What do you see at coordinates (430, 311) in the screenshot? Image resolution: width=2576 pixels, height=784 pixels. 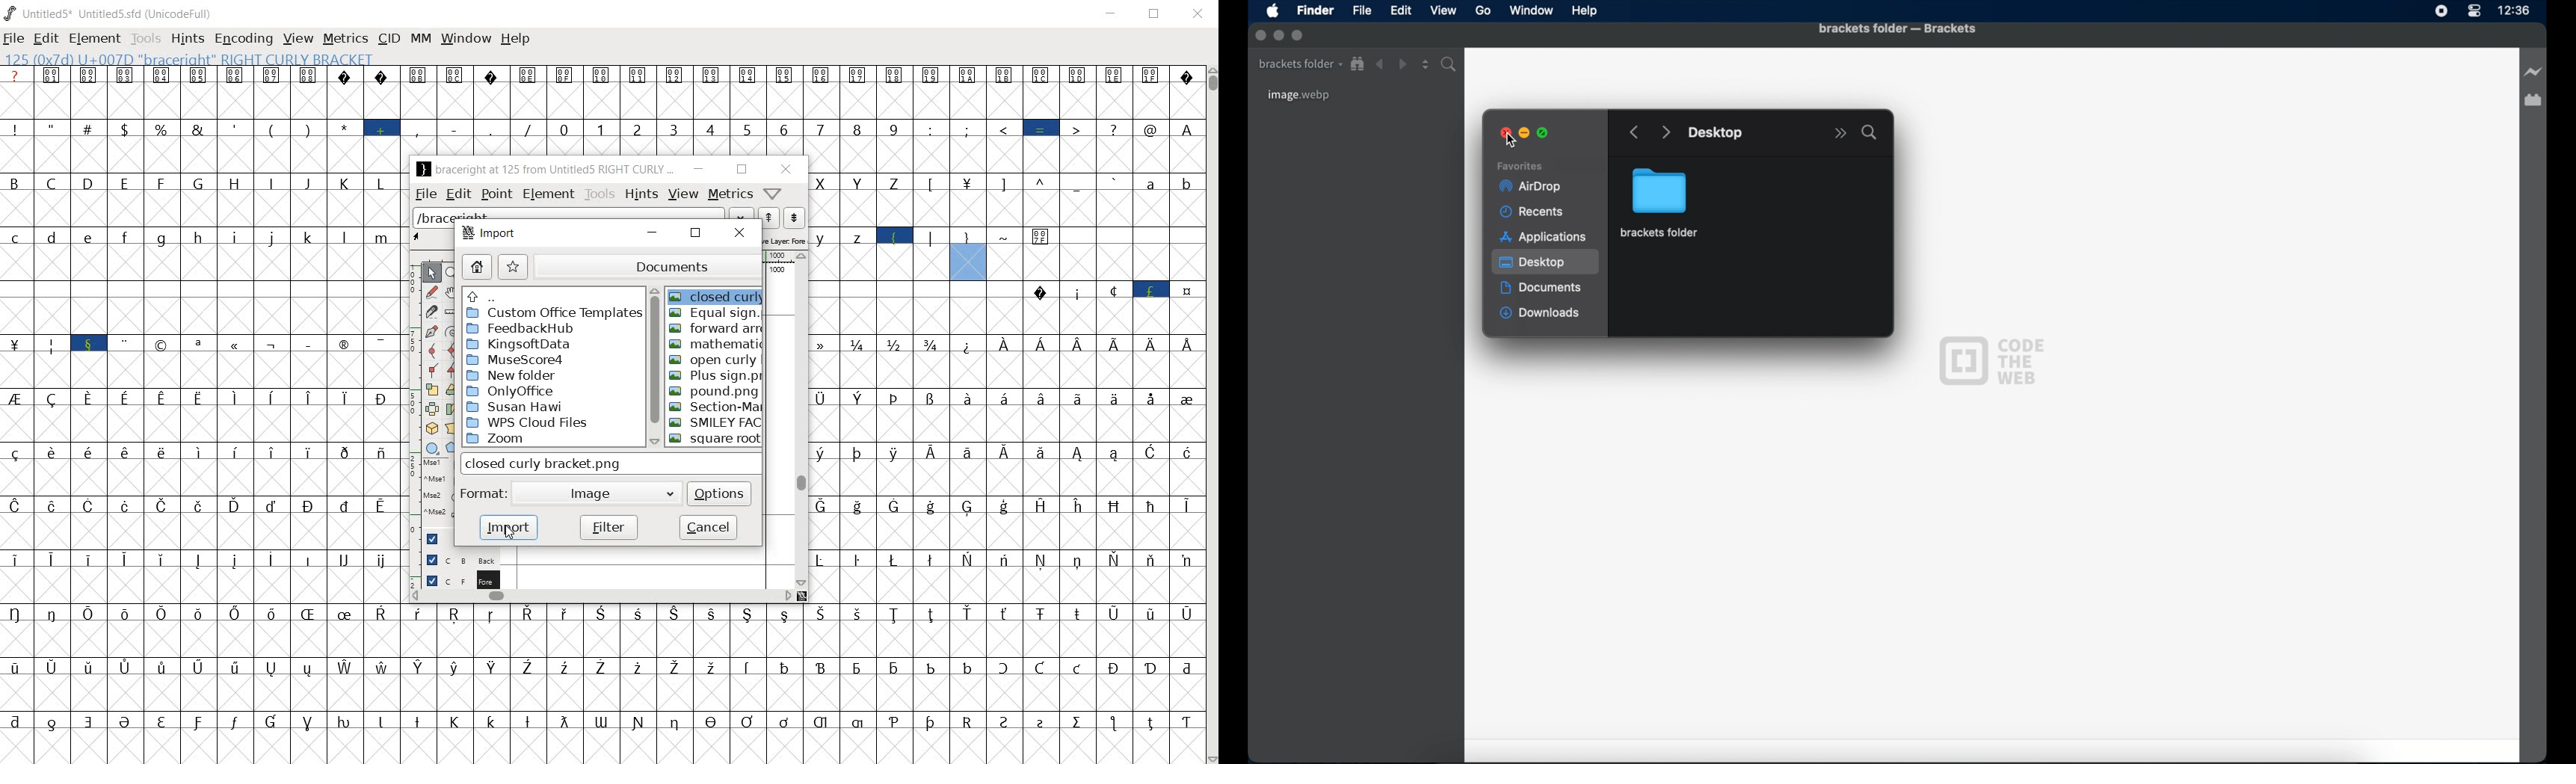 I see `cut splines in two` at bounding box center [430, 311].